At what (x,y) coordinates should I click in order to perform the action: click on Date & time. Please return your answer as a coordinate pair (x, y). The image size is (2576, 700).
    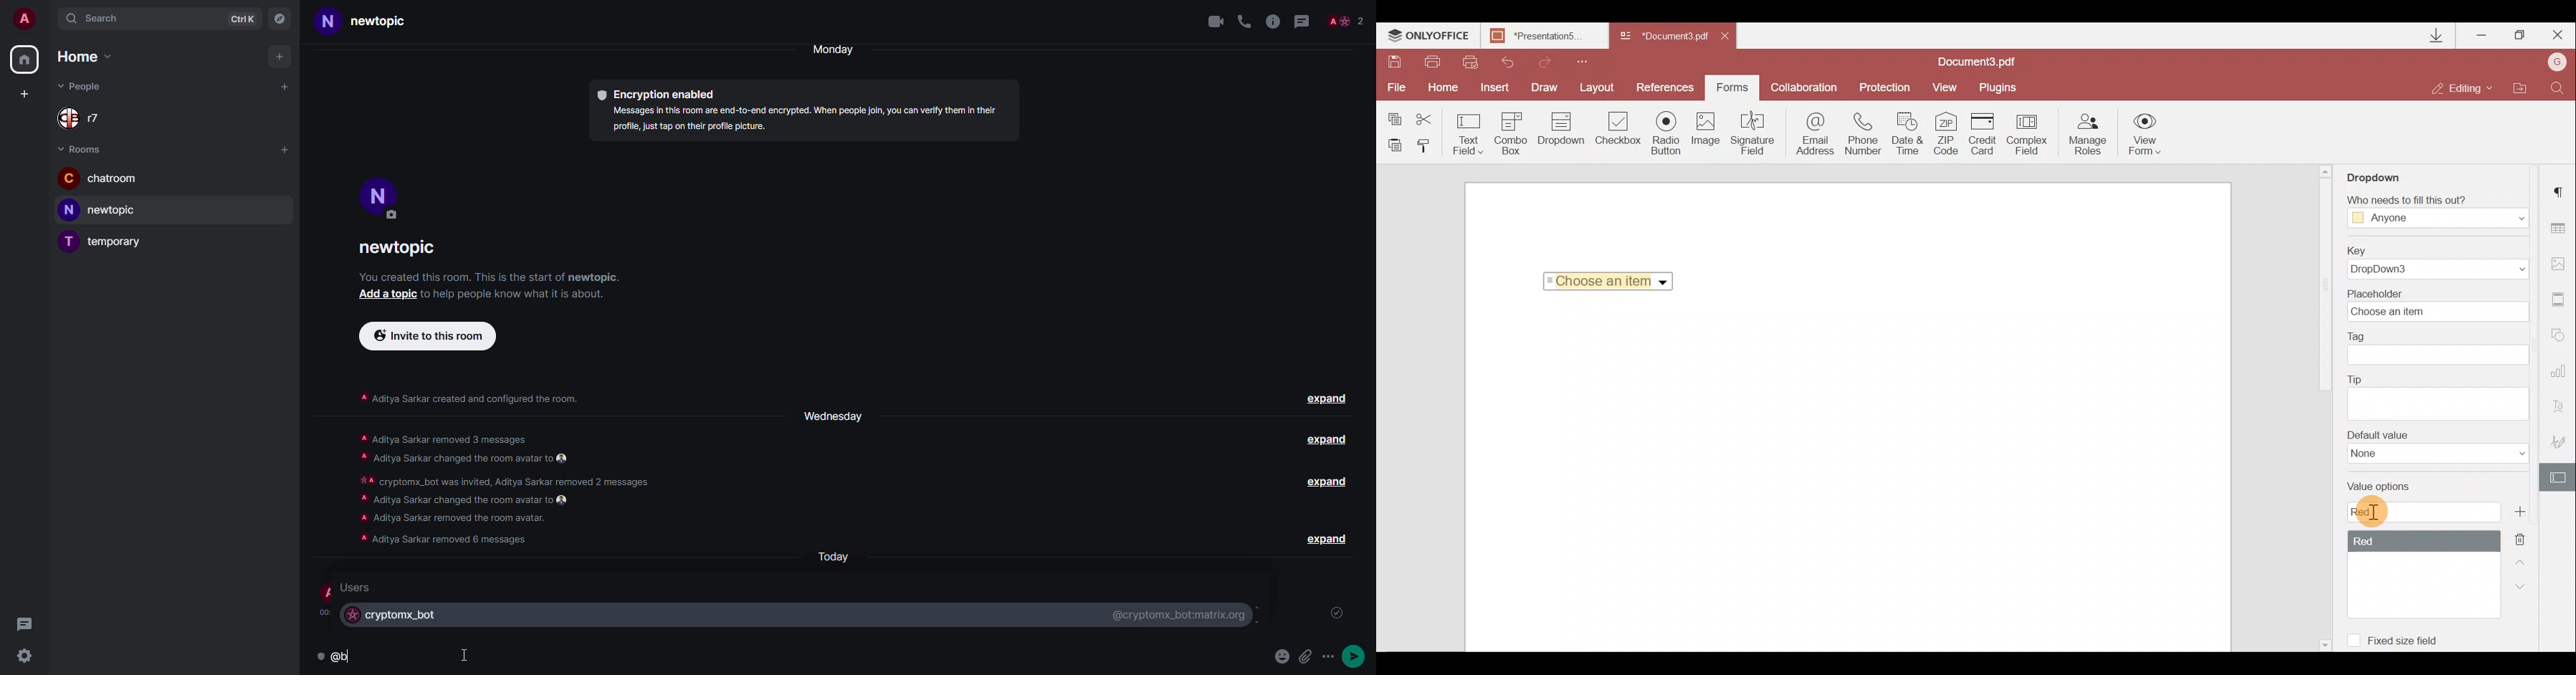
    Looking at the image, I should click on (1910, 134).